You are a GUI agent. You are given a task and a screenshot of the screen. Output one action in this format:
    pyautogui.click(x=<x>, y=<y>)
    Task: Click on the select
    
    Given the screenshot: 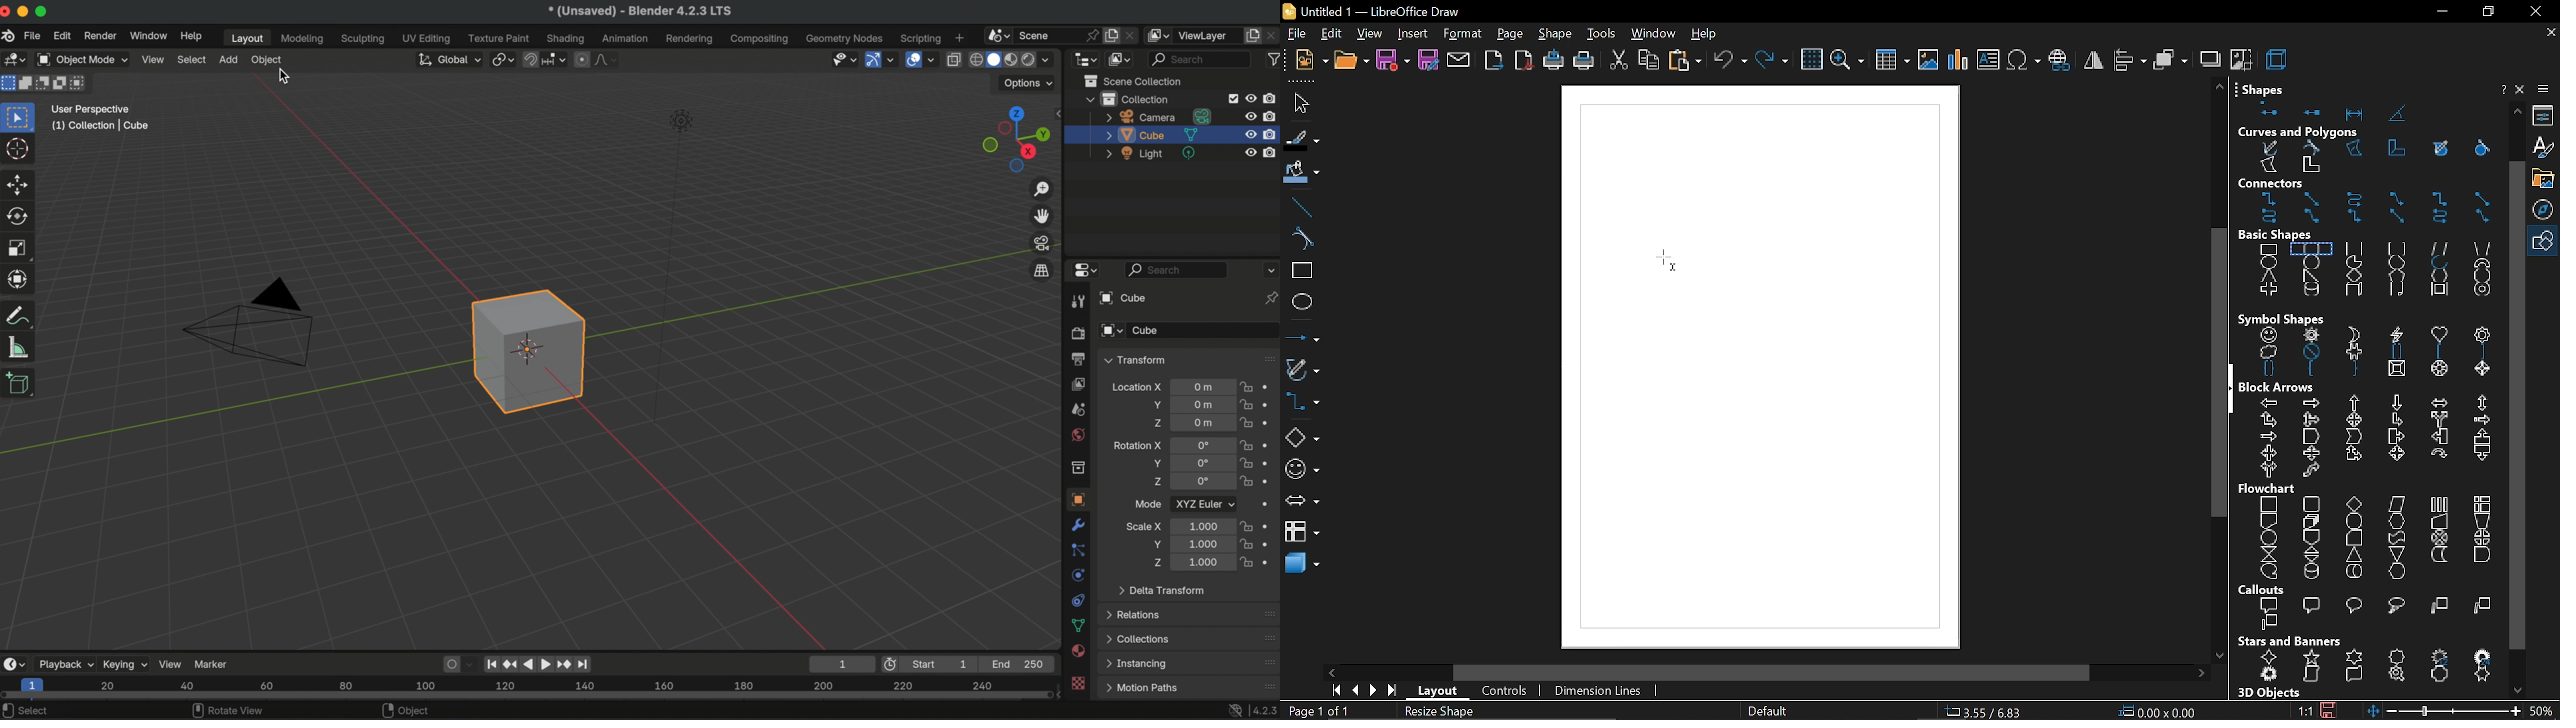 What is the action you would take?
    pyautogui.click(x=192, y=59)
    